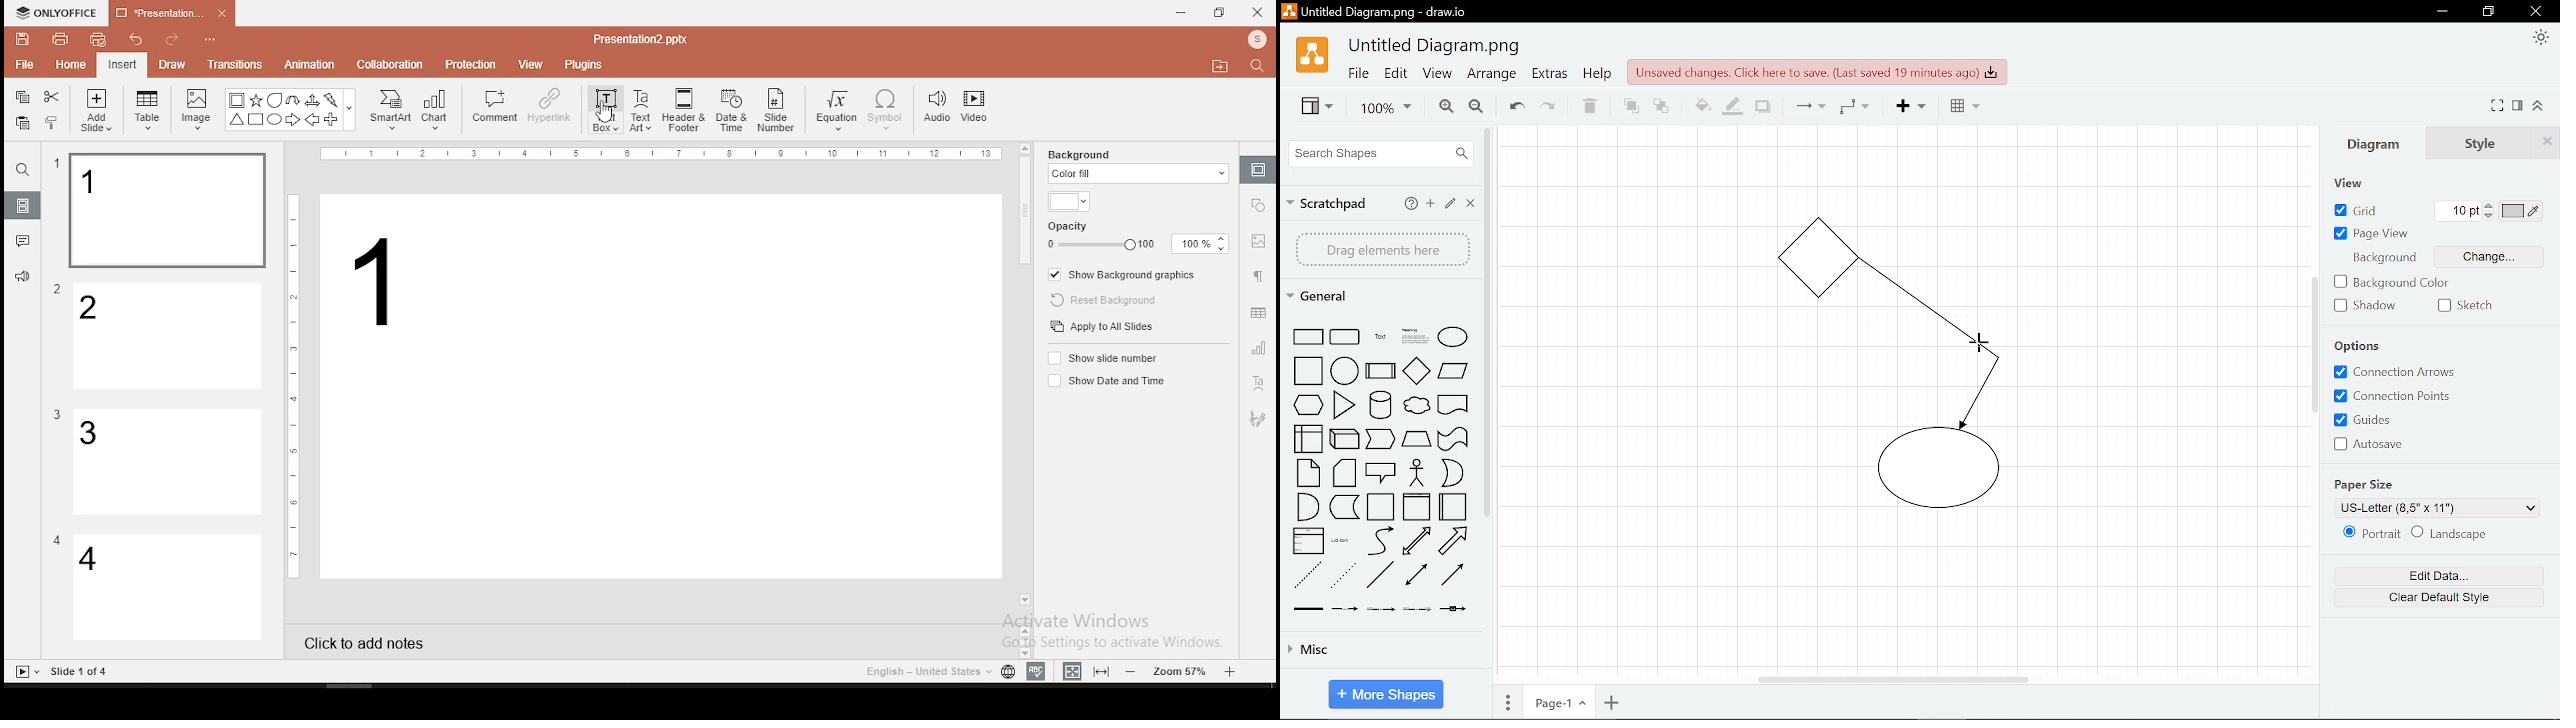 This screenshot has height=728, width=2576. What do you see at coordinates (255, 100) in the screenshot?
I see `Star` at bounding box center [255, 100].